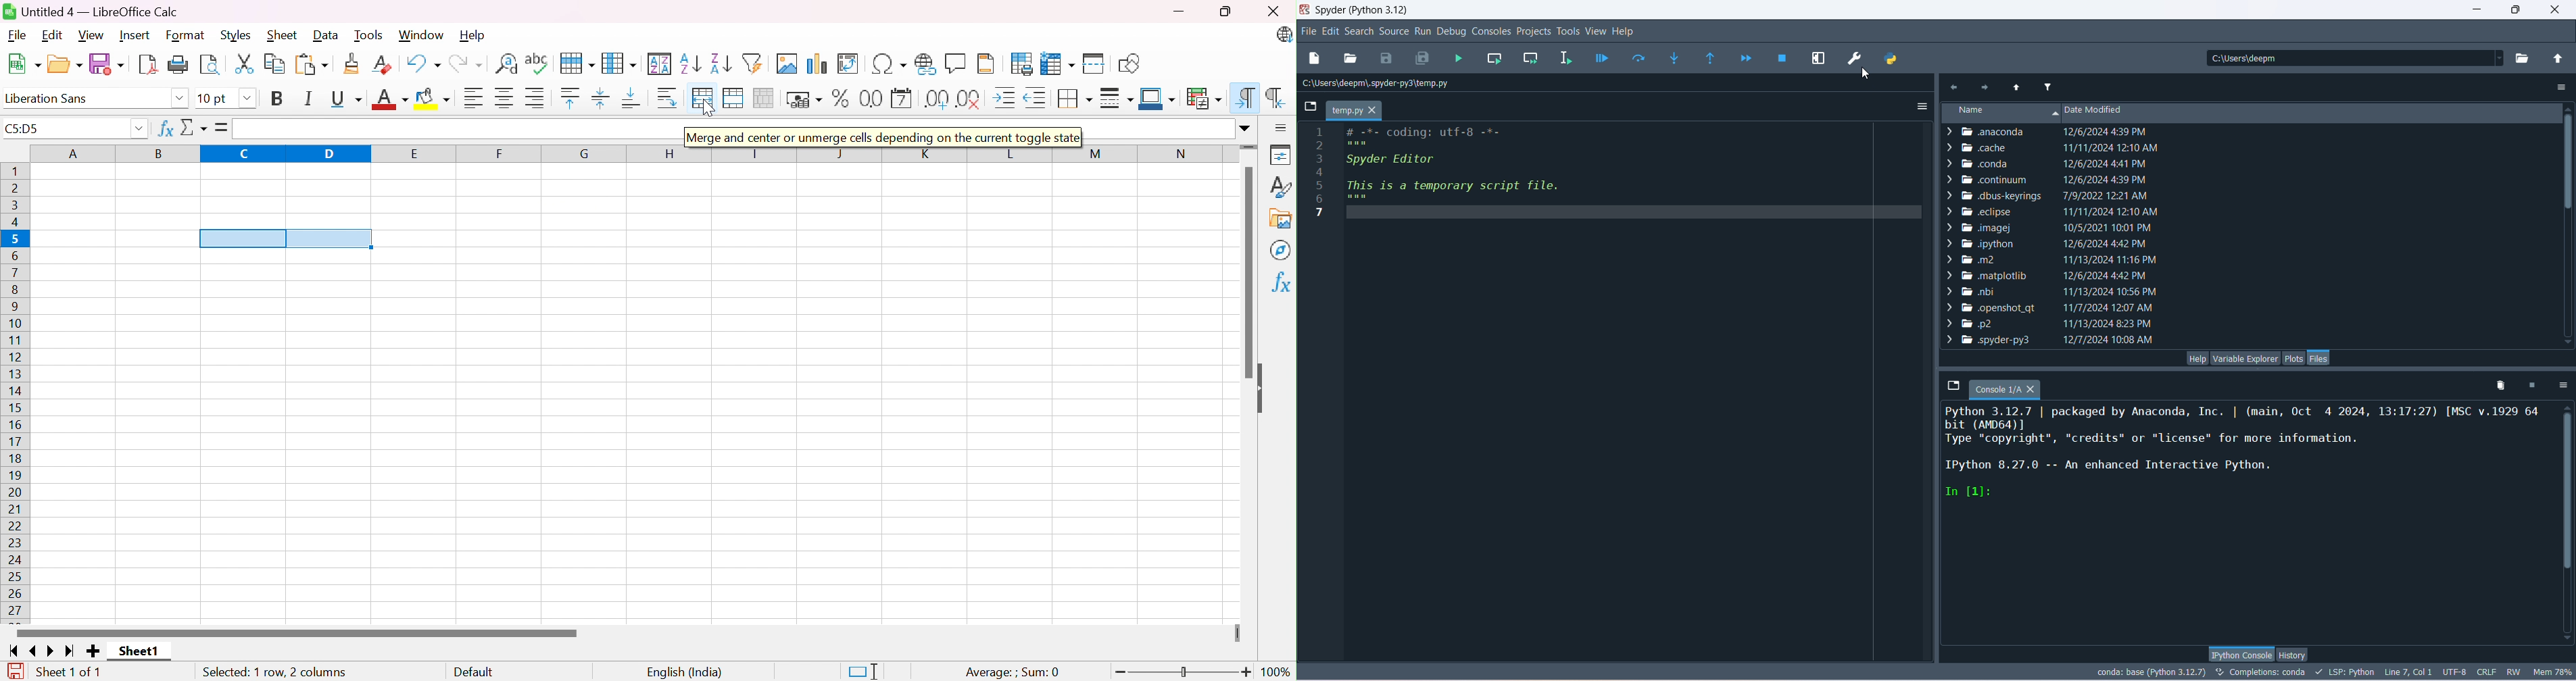 This screenshot has width=2576, height=700. Describe the element at coordinates (2050, 161) in the screenshot. I see `folder details` at that location.